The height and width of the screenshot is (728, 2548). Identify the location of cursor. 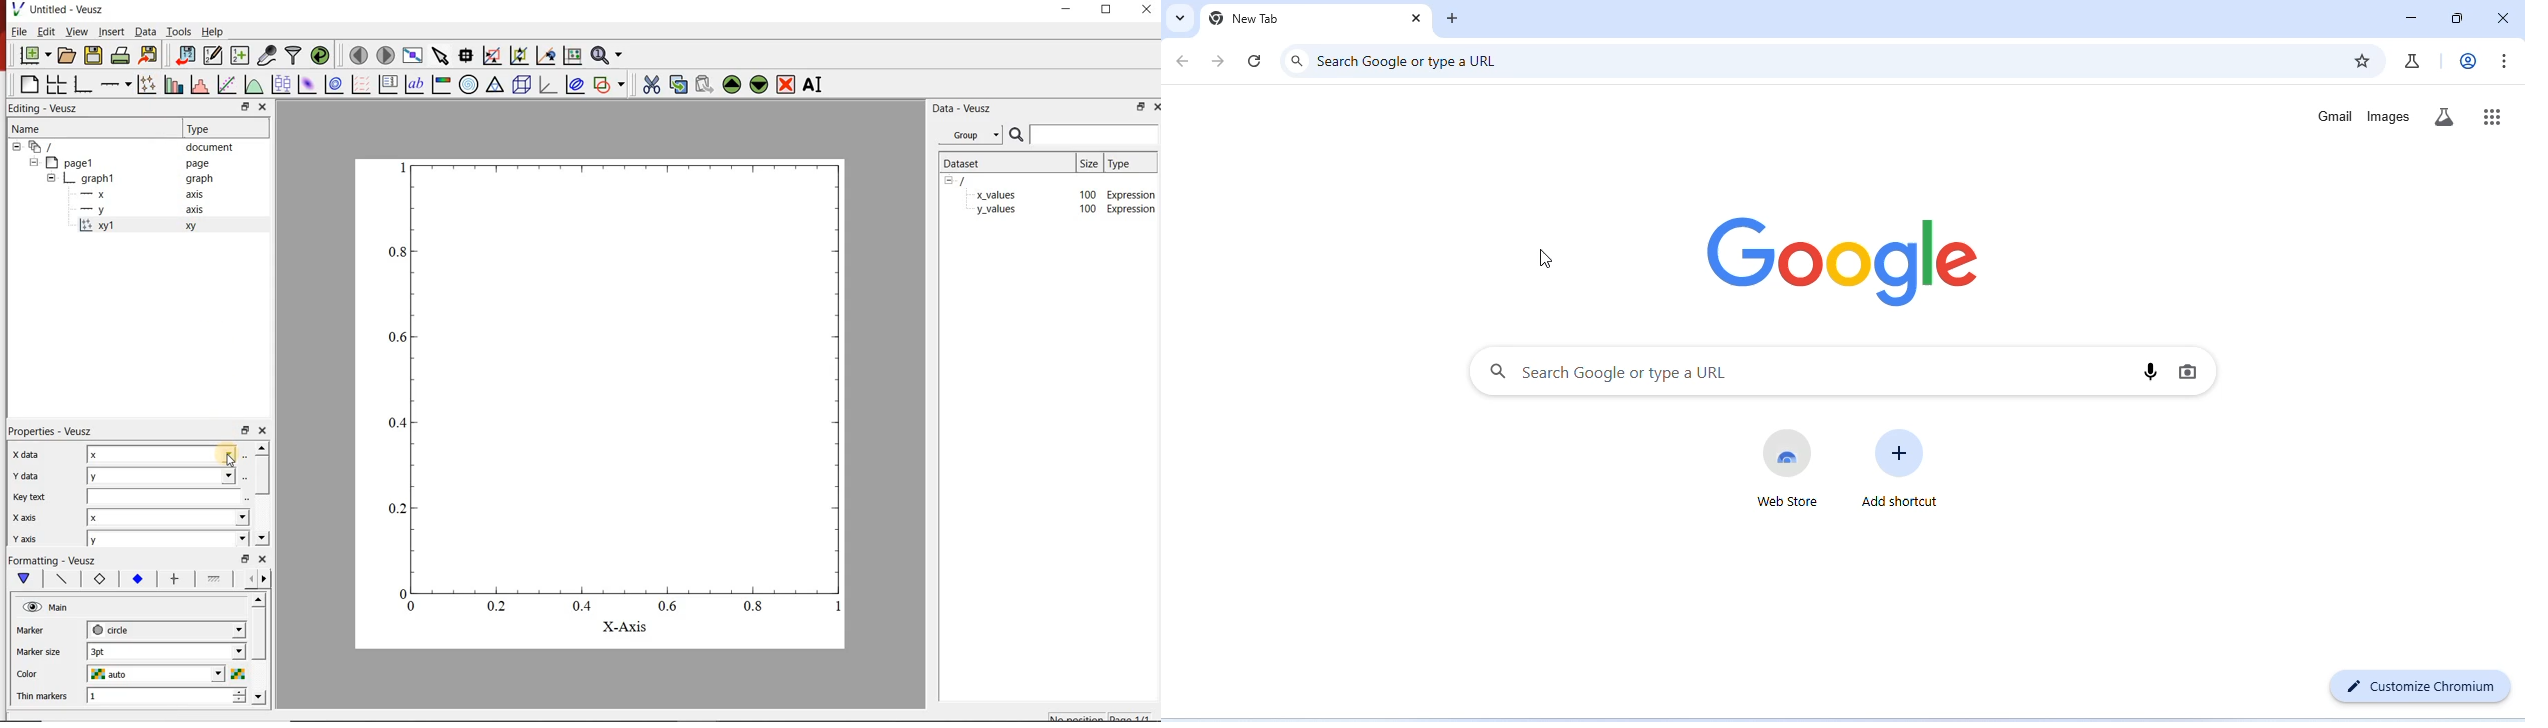
(1548, 259).